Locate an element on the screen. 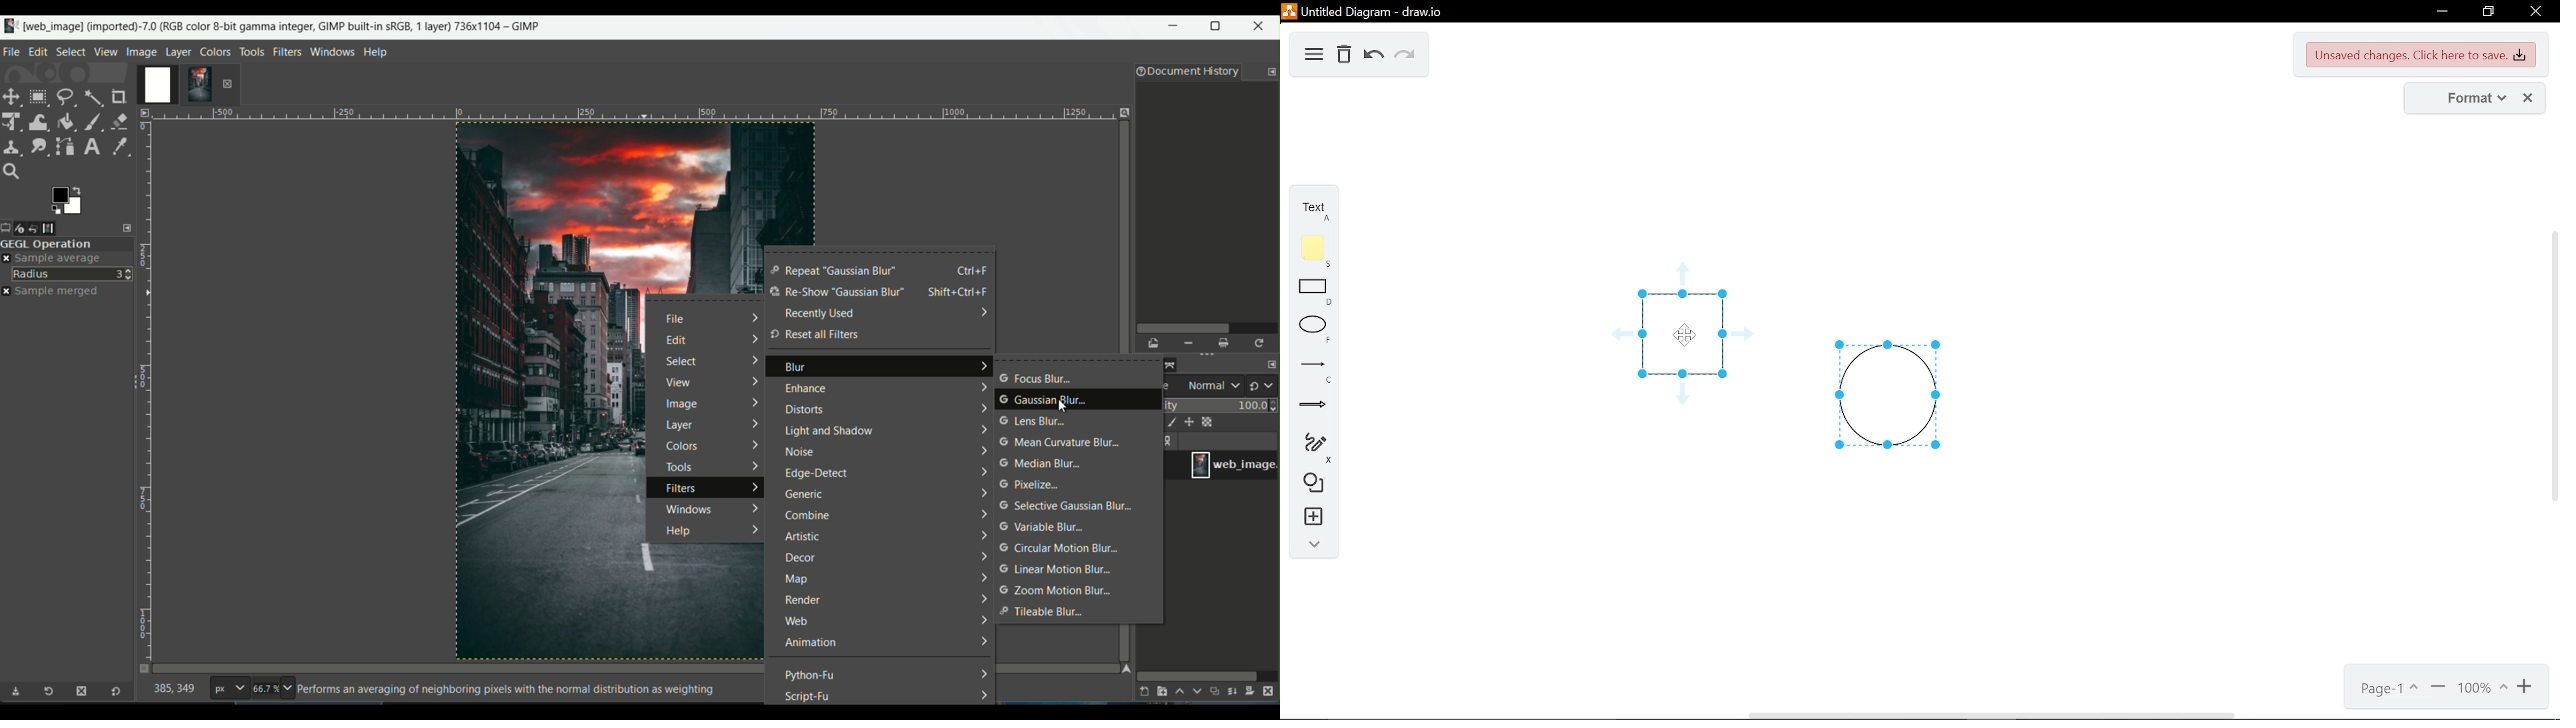  square selected is located at coordinates (1682, 334).